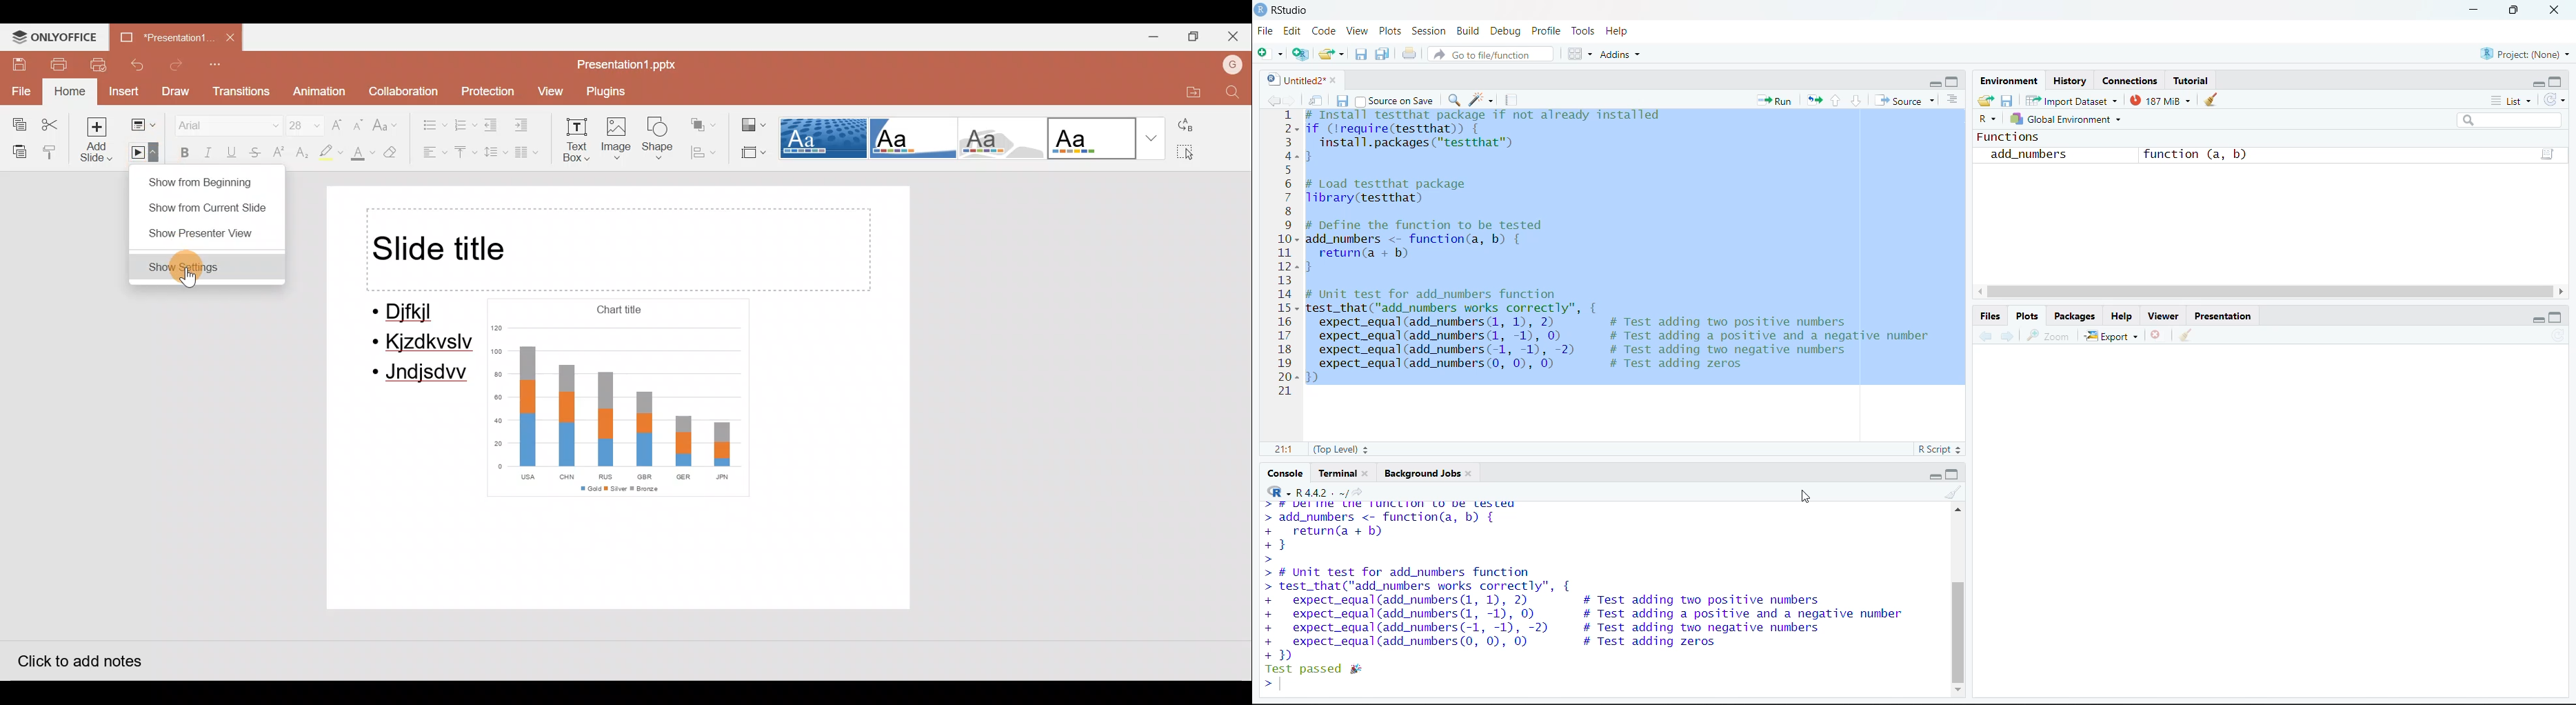  Describe the element at coordinates (137, 63) in the screenshot. I see `Undo` at that location.